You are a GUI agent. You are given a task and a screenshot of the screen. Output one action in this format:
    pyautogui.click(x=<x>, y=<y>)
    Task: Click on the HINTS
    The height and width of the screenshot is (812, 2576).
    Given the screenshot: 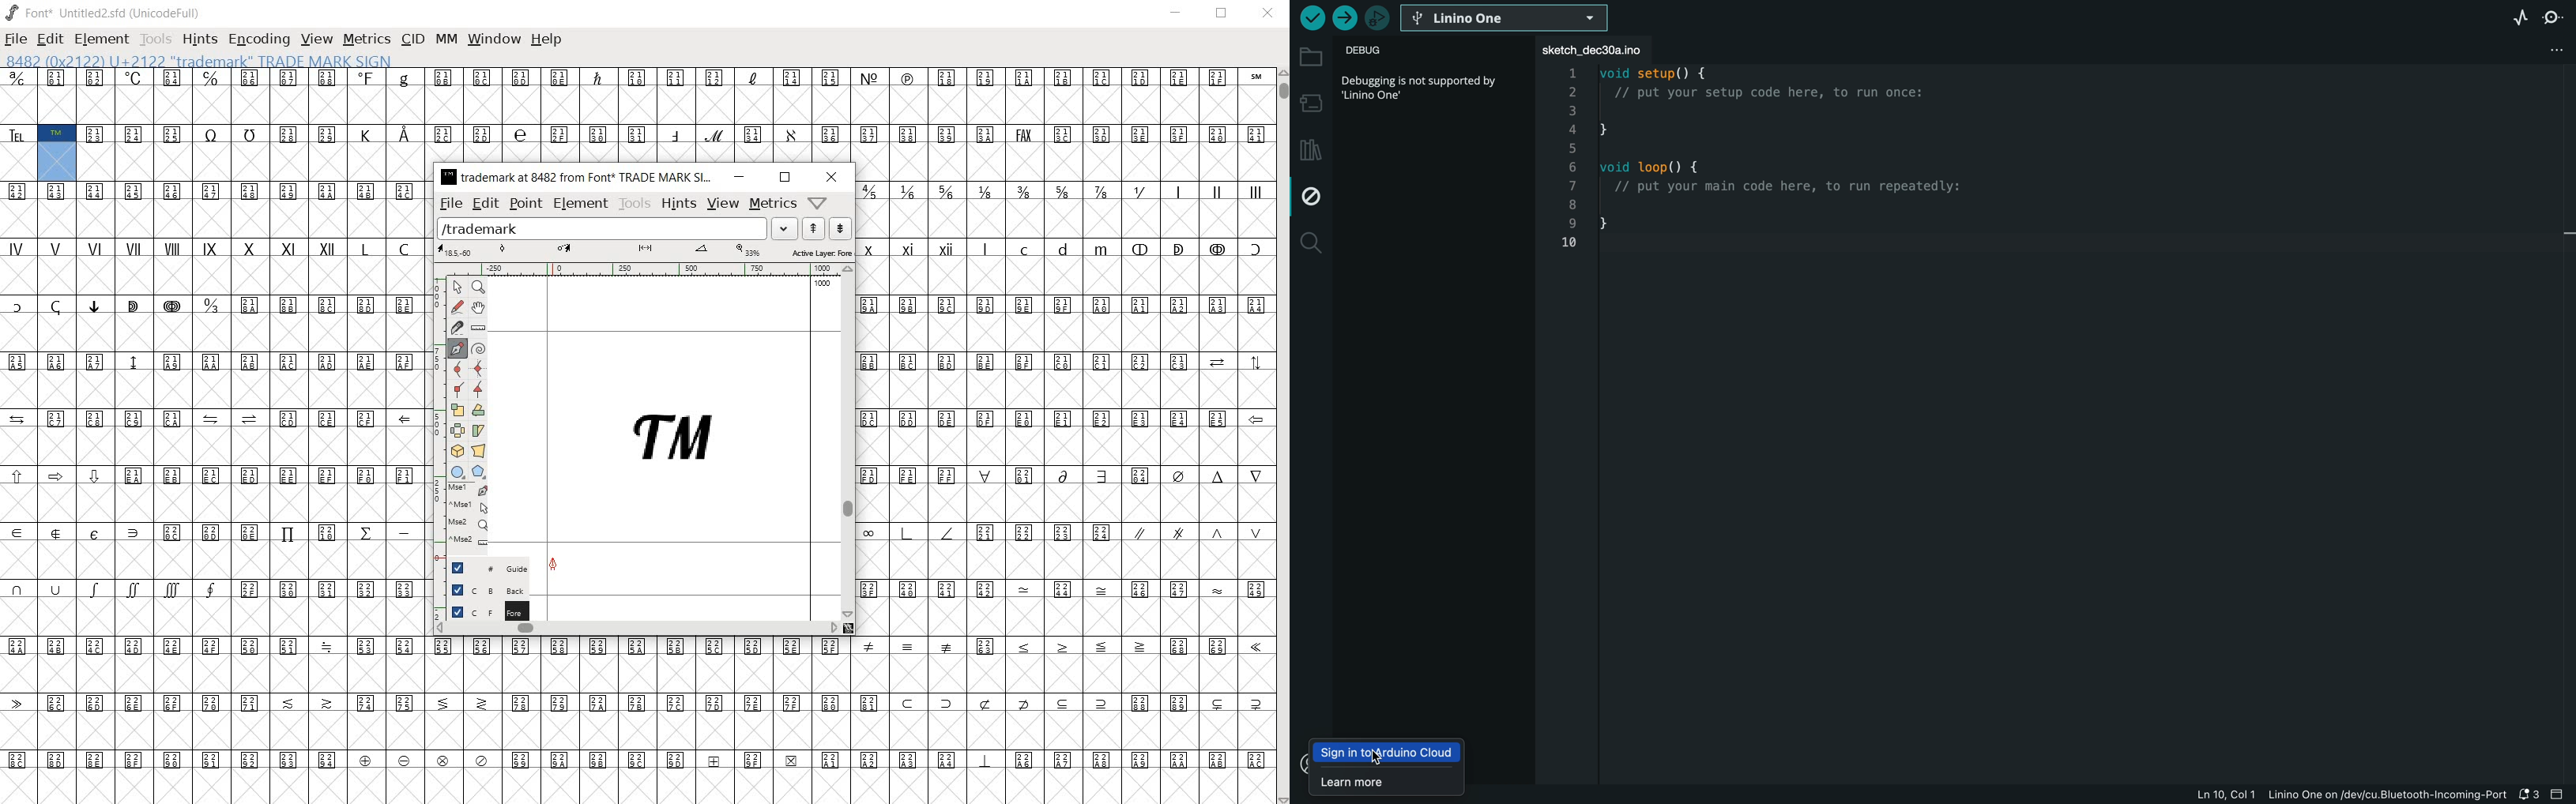 What is the action you would take?
    pyautogui.click(x=198, y=39)
    